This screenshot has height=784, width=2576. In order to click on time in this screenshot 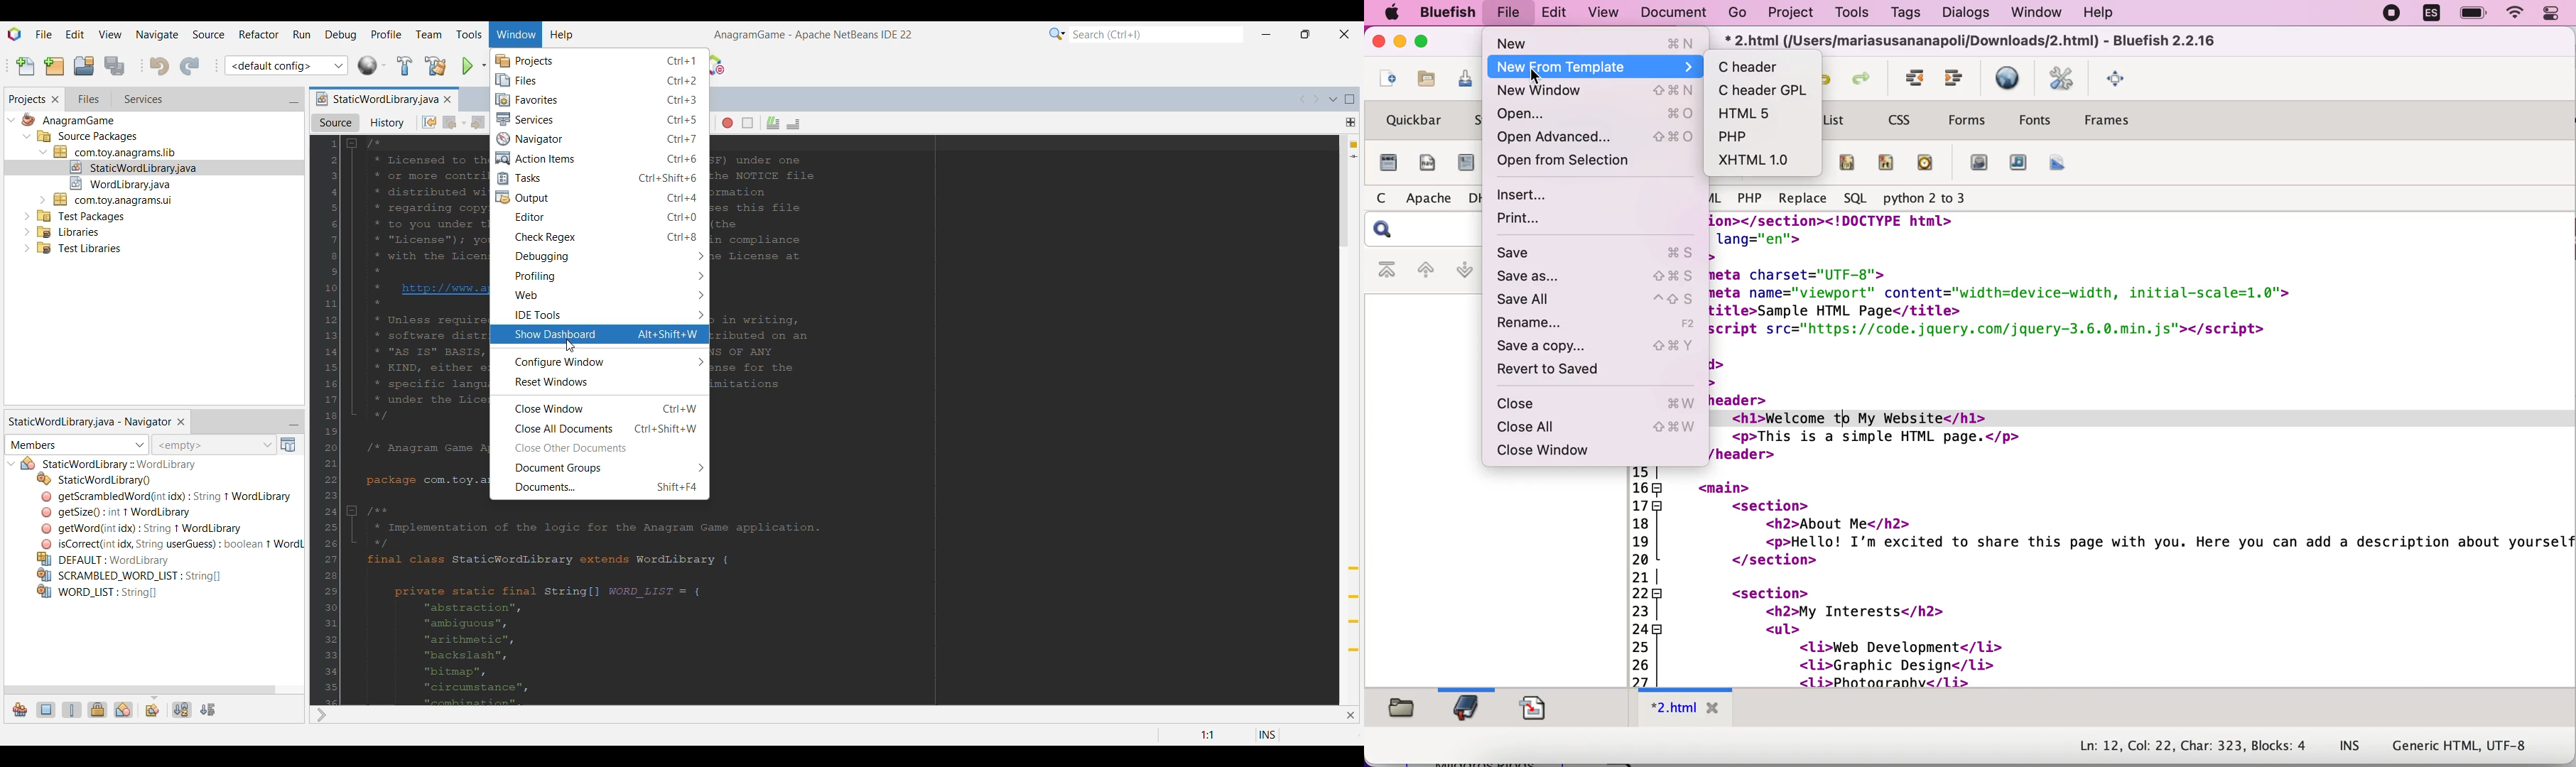, I will do `click(1927, 164)`.